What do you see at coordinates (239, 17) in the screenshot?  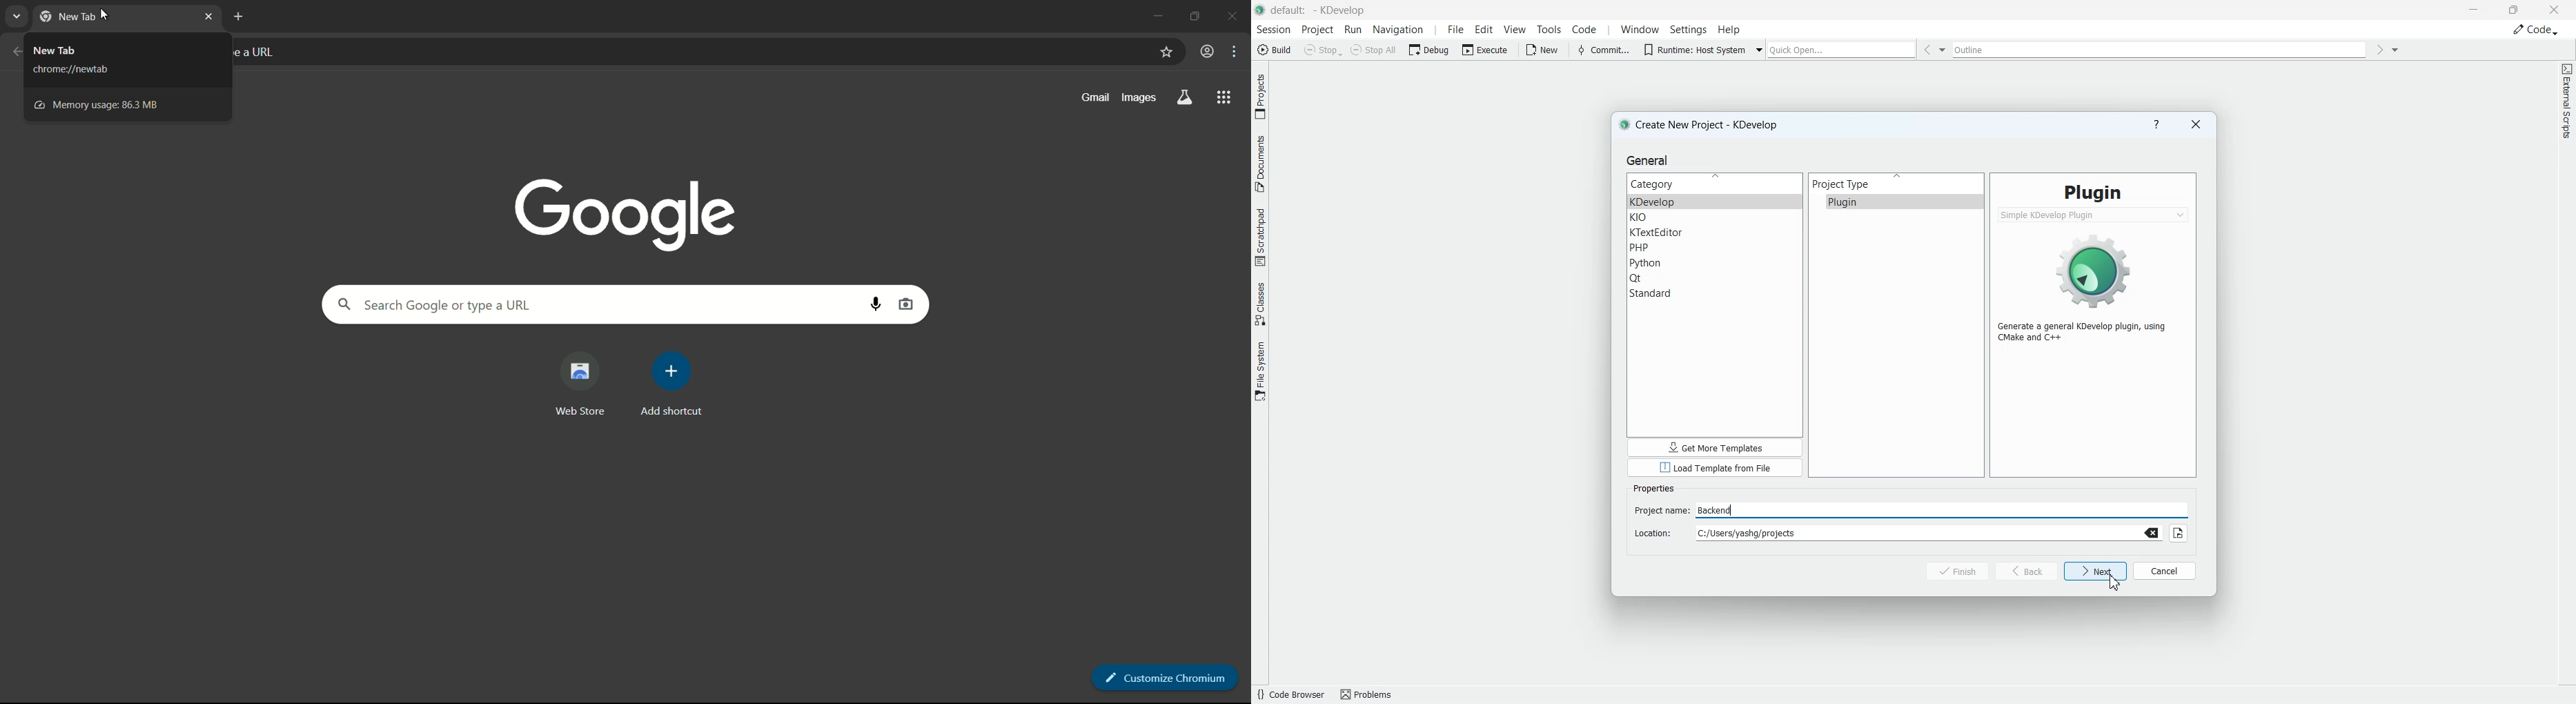 I see `open new tab` at bounding box center [239, 17].